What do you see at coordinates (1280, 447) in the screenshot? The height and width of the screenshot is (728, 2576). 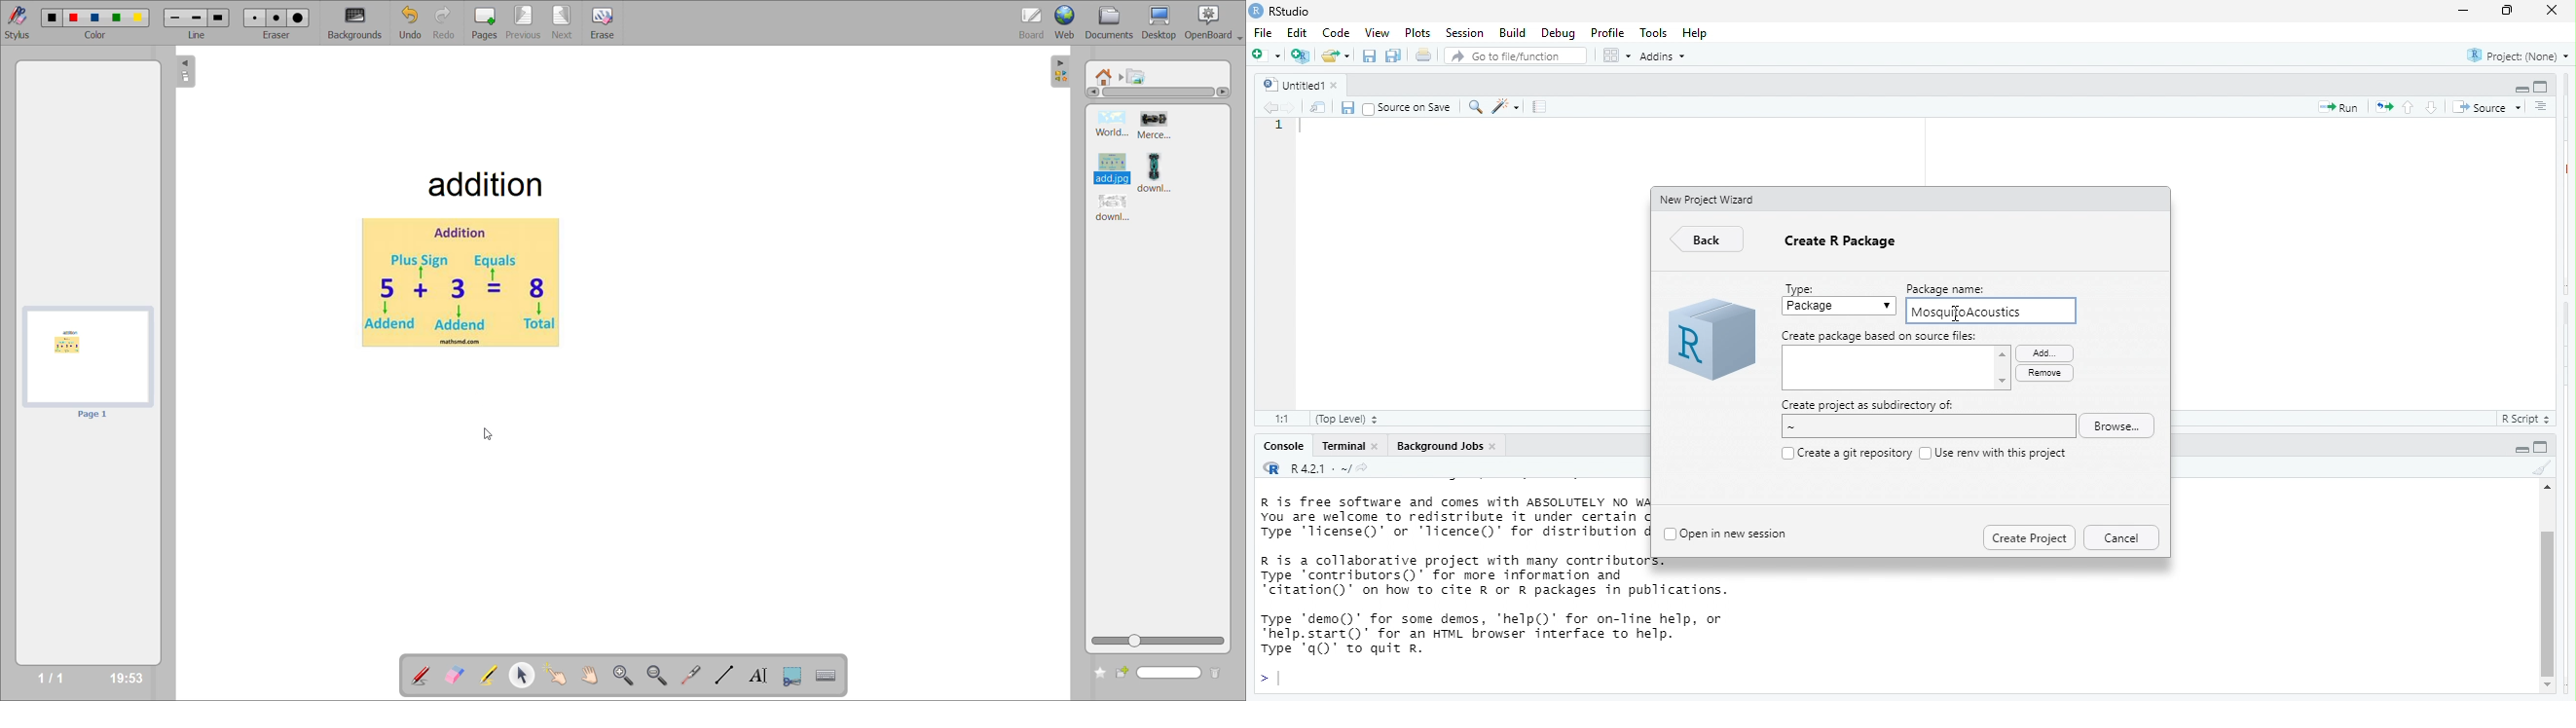 I see `Console` at bounding box center [1280, 447].